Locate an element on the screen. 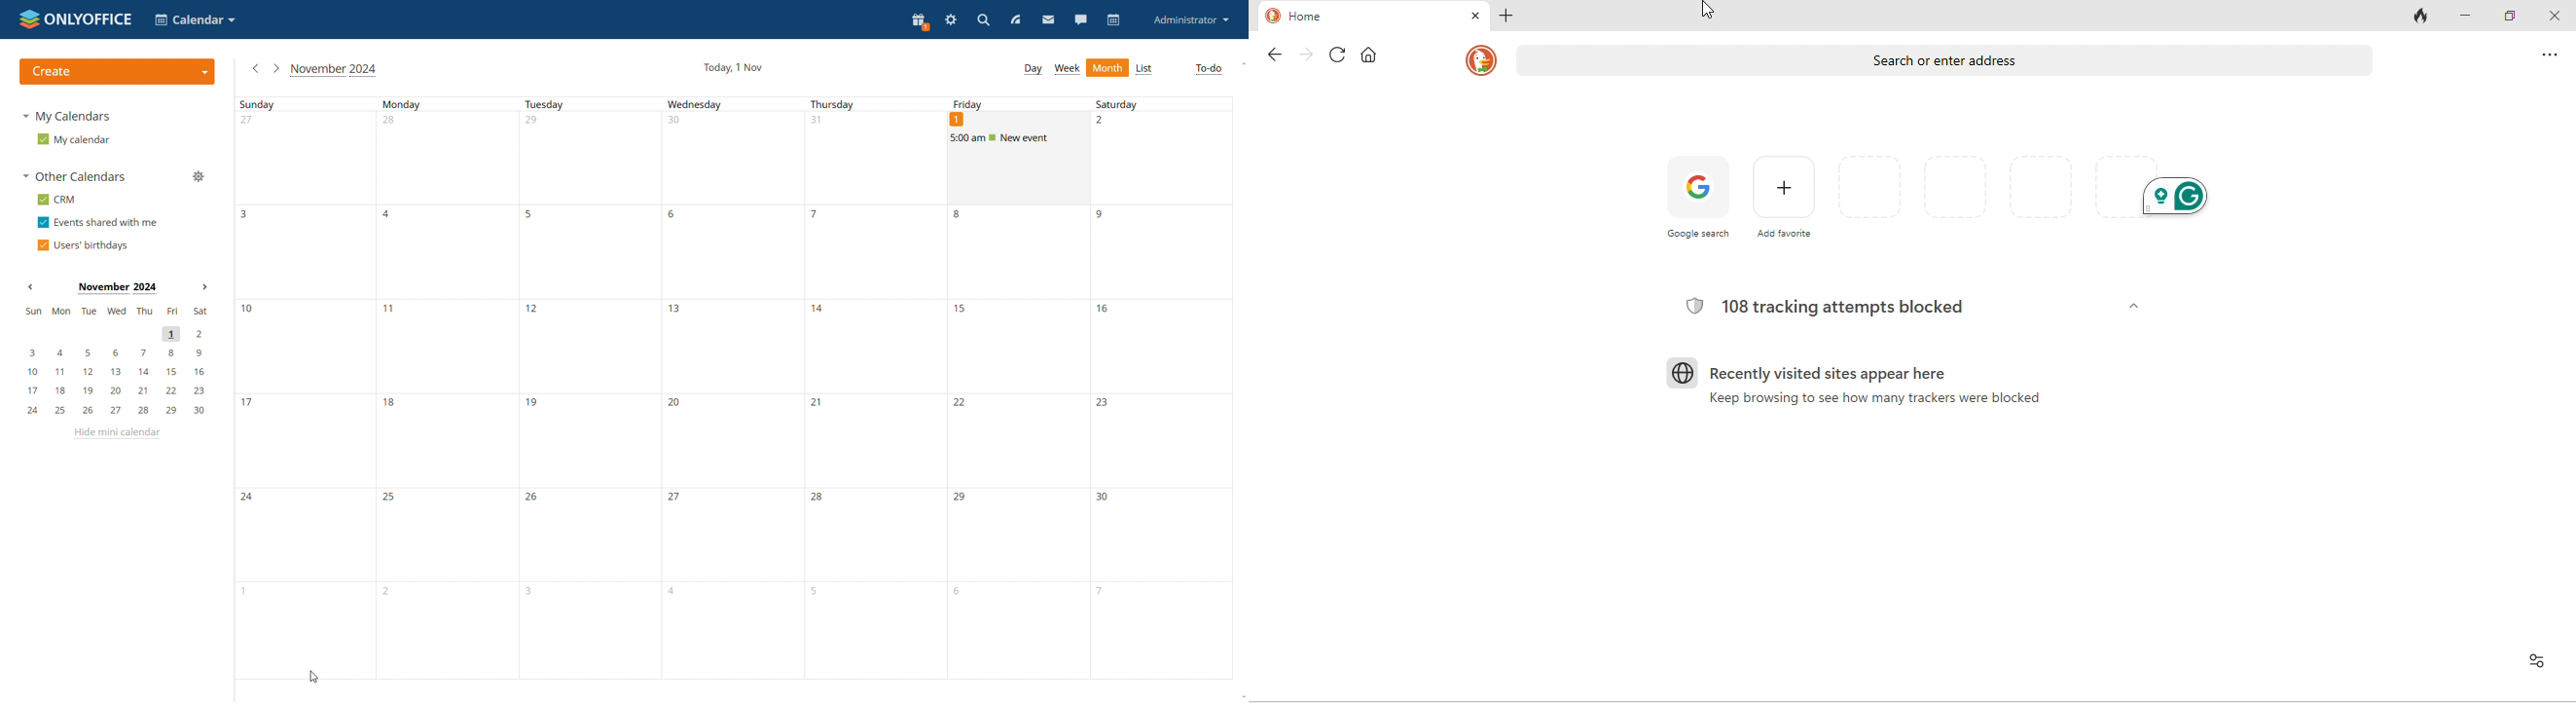  month view is located at coordinates (1108, 67).